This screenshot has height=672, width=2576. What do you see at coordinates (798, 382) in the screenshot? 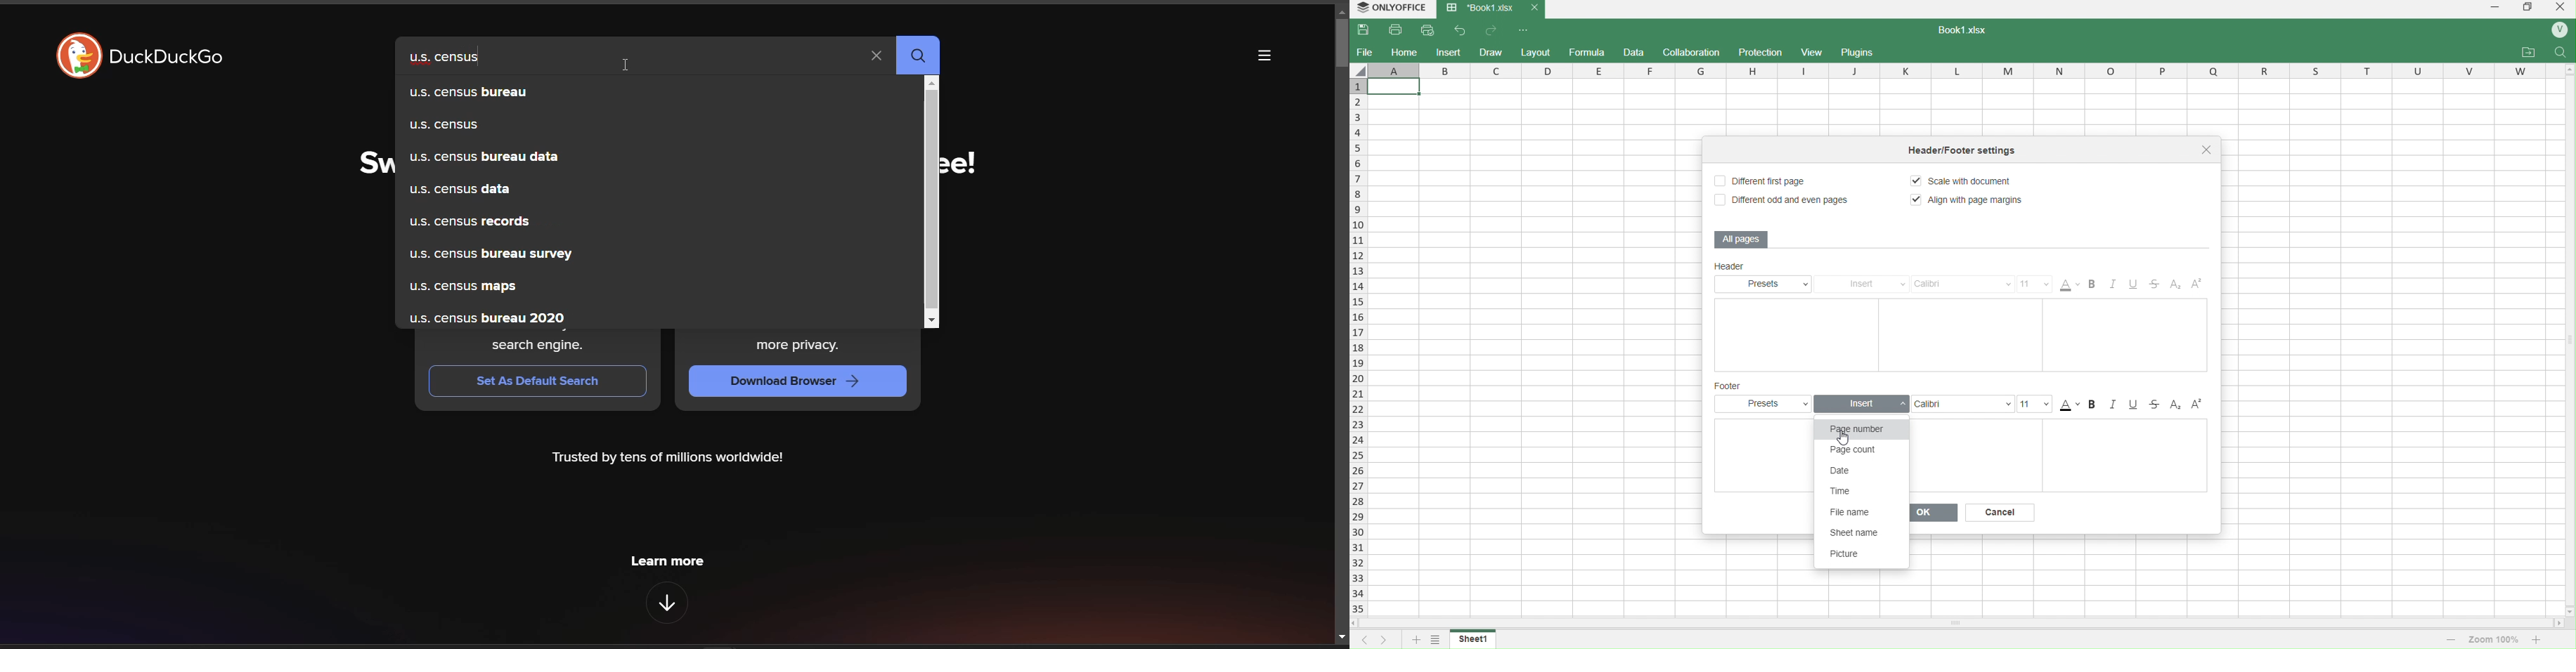
I see `Download Browser` at bounding box center [798, 382].